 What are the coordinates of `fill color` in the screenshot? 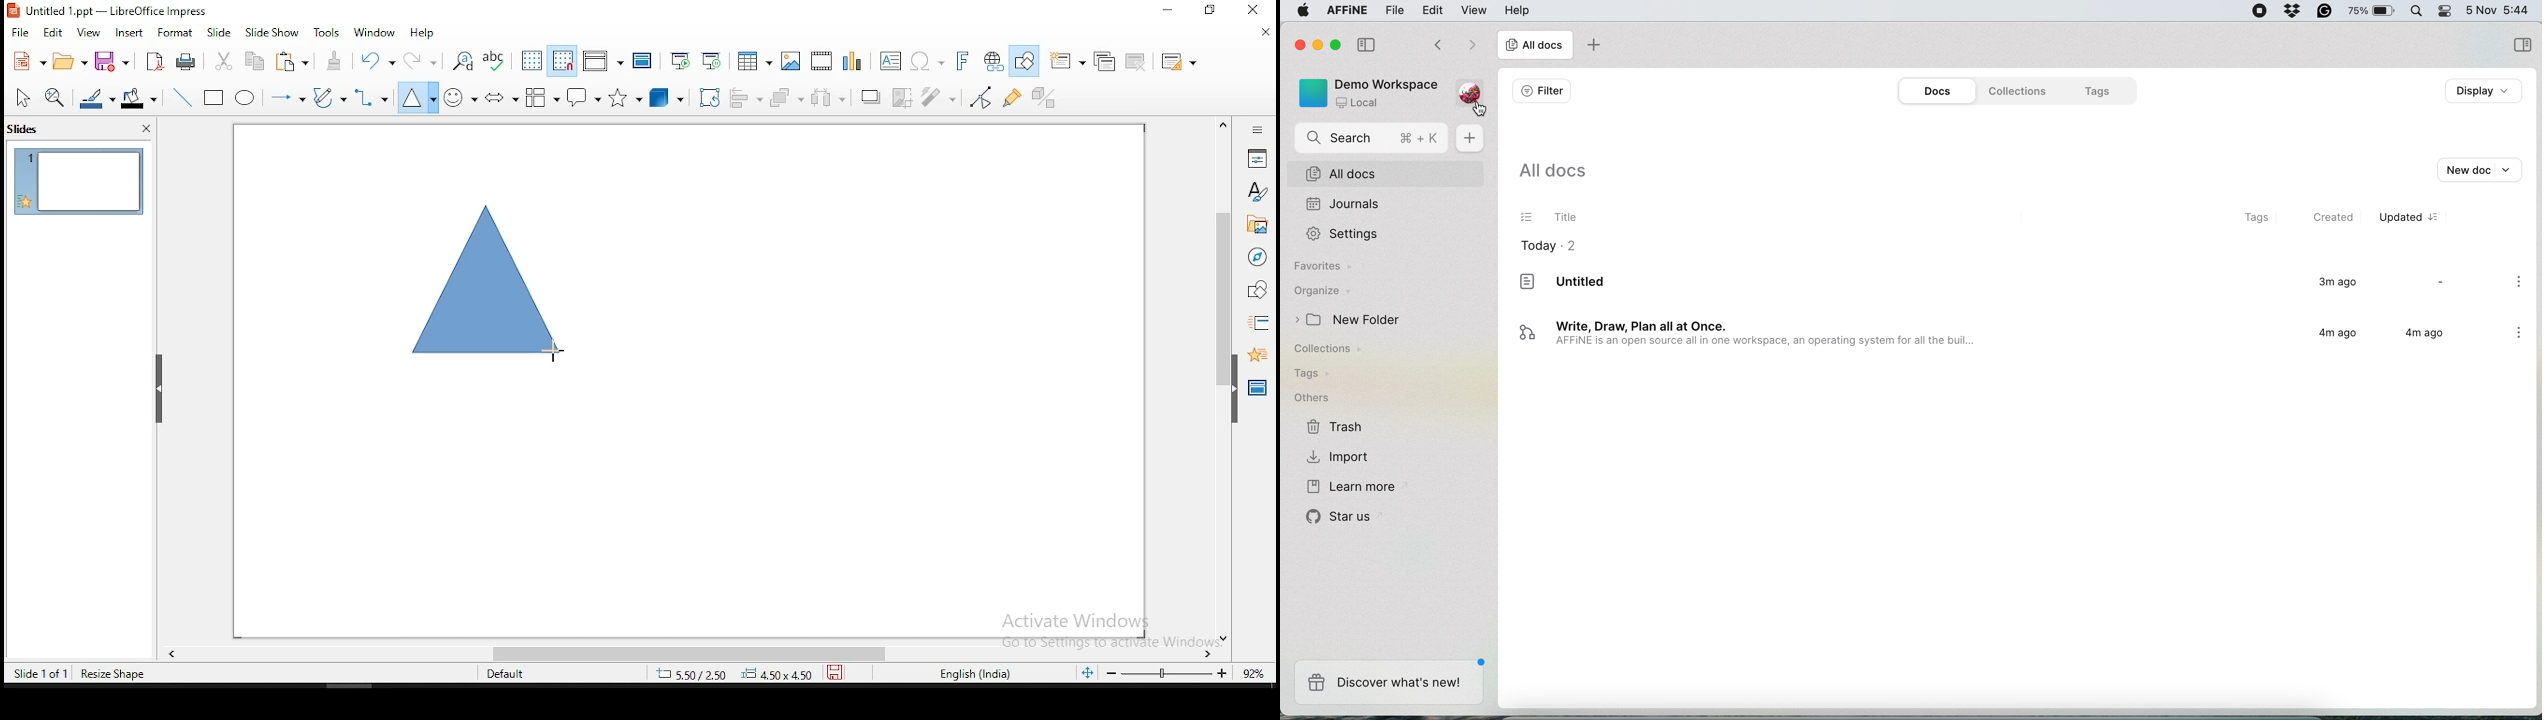 It's located at (143, 96).